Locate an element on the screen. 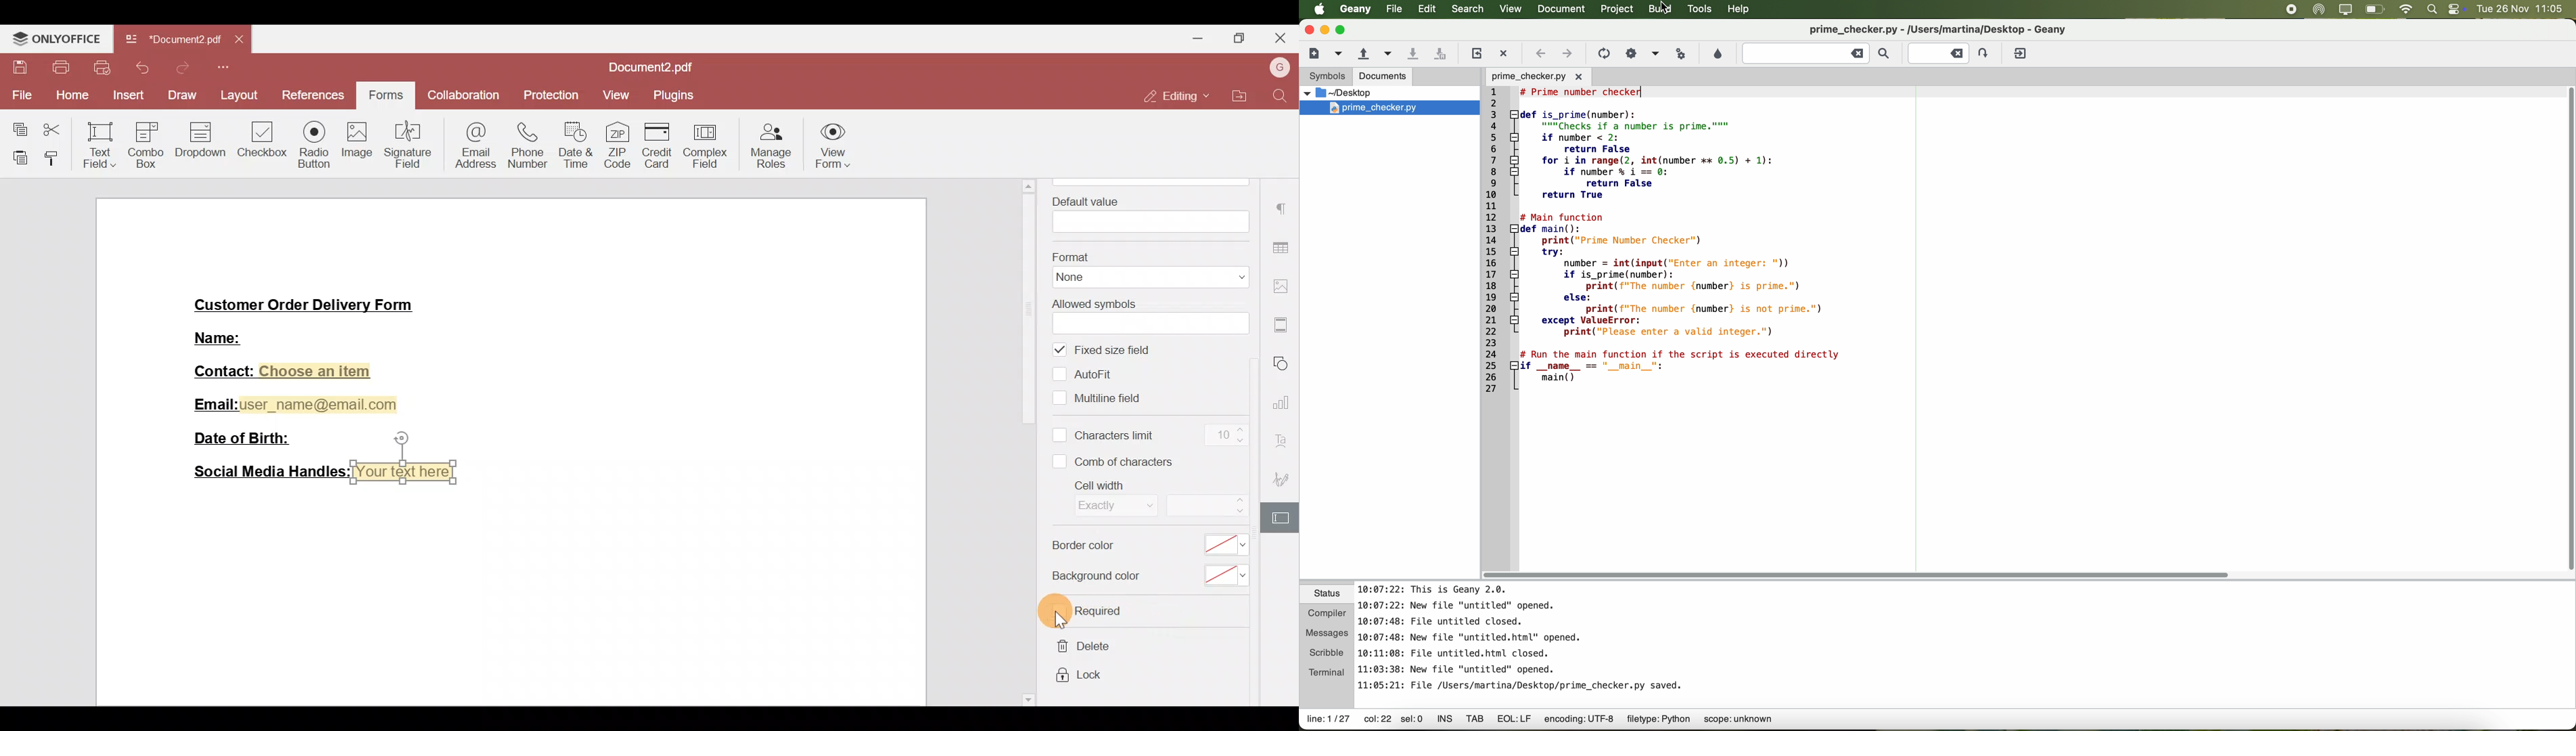 Image resolution: width=2576 pixels, height=756 pixels. Draw is located at coordinates (182, 94).